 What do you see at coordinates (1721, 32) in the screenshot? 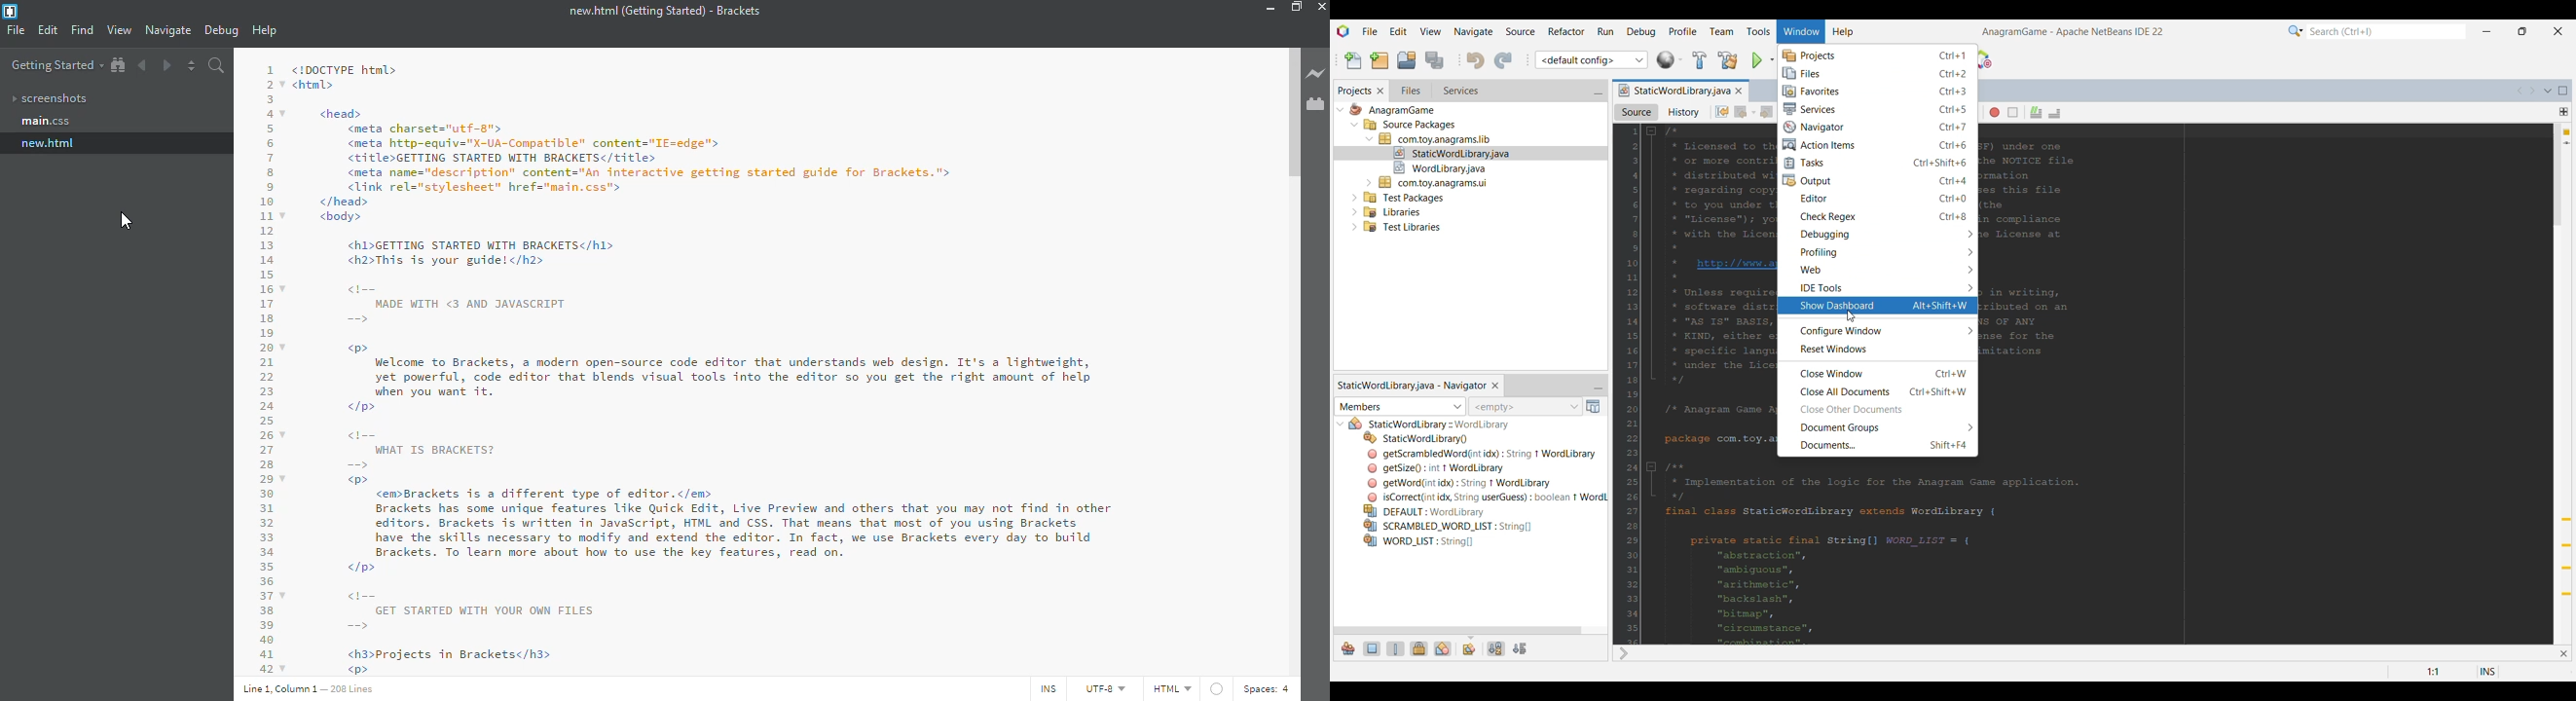
I see `Team menu` at bounding box center [1721, 32].